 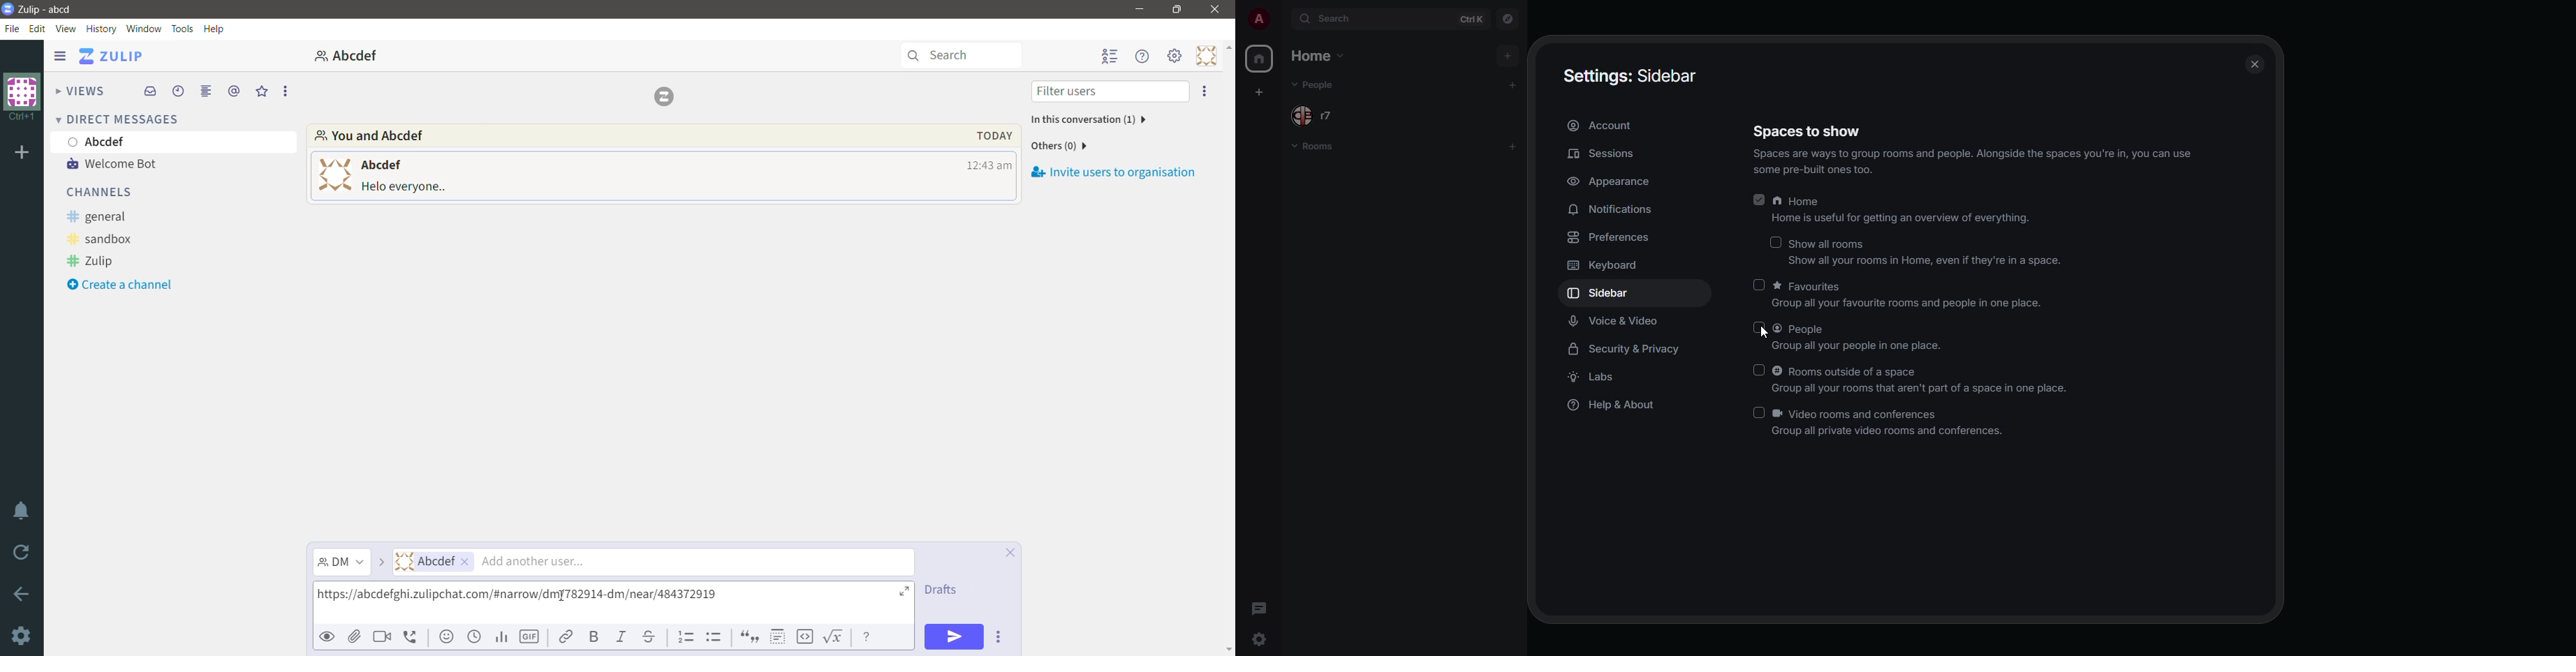 What do you see at coordinates (60, 55) in the screenshot?
I see `Show/Hide left sidebar` at bounding box center [60, 55].